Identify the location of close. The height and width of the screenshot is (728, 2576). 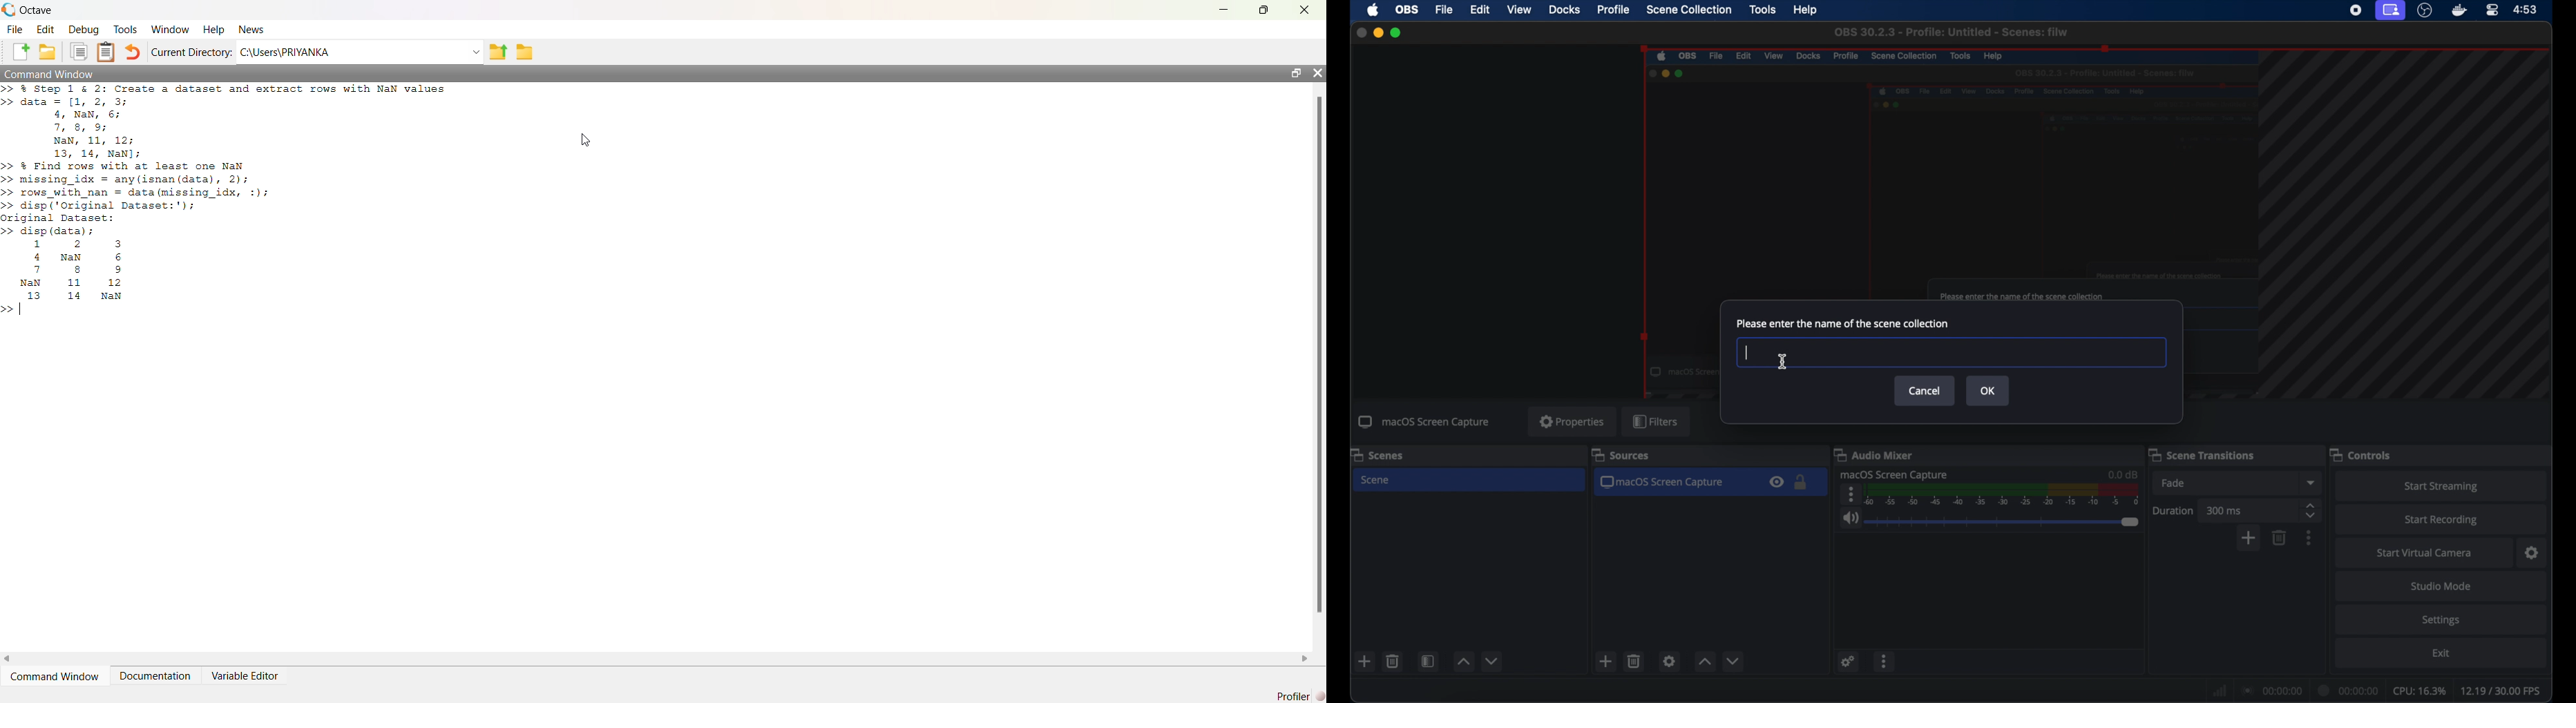
(1306, 10).